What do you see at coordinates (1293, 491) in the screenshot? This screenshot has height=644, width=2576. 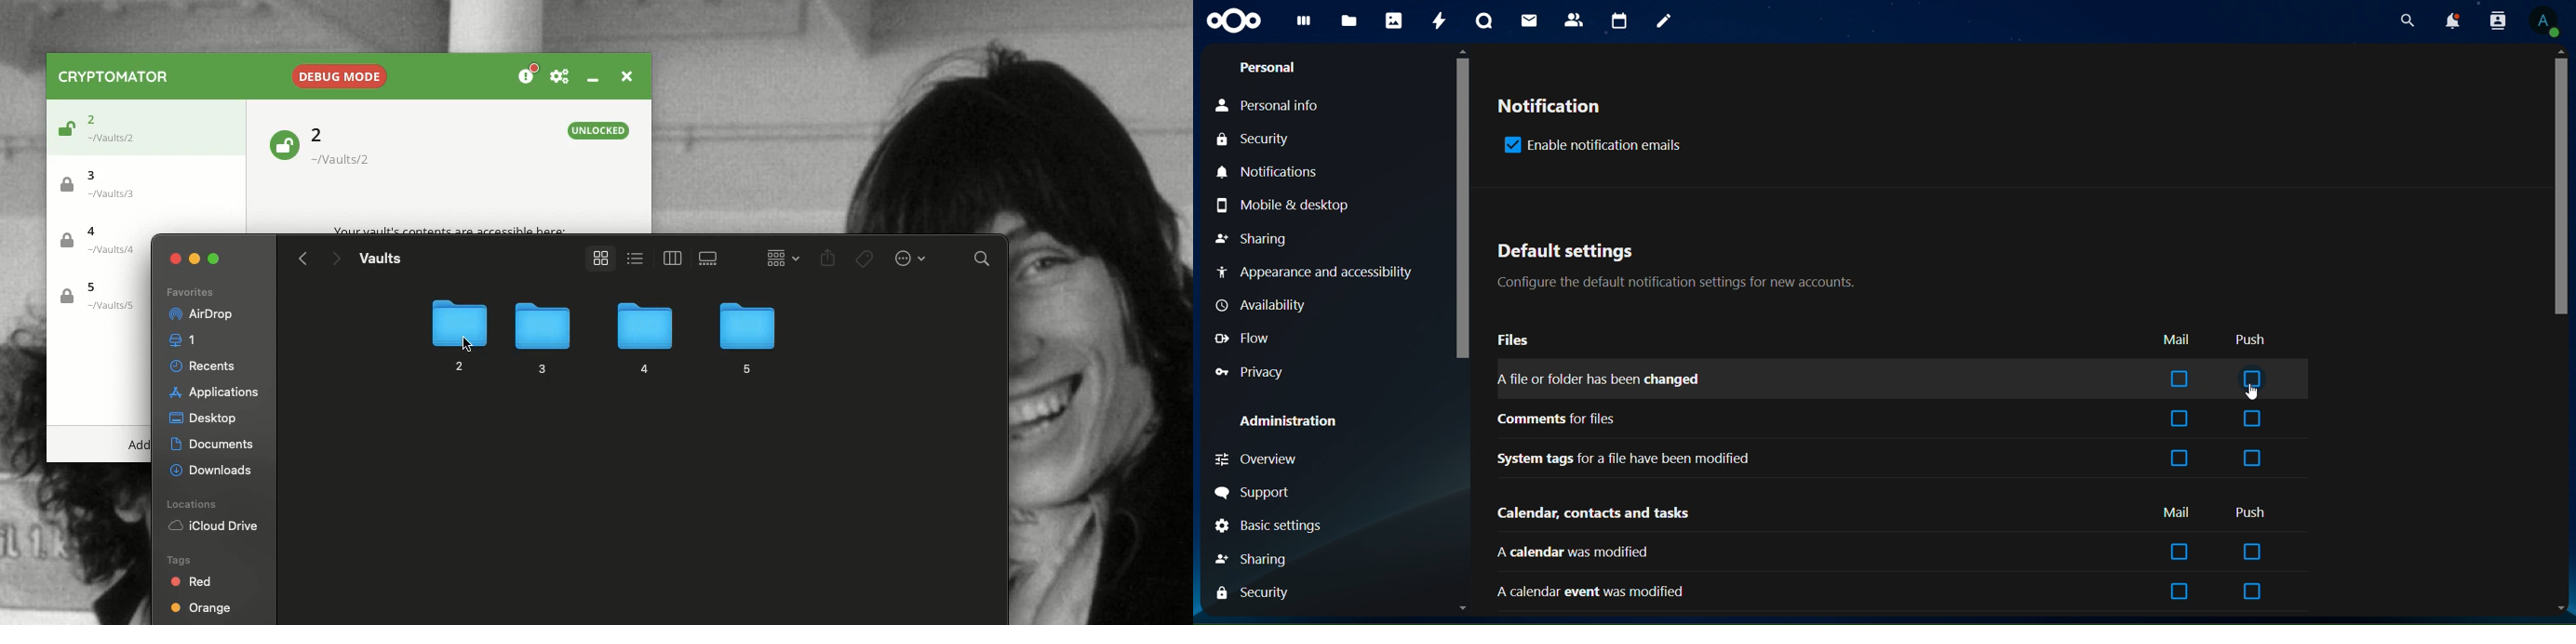 I see `support` at bounding box center [1293, 491].